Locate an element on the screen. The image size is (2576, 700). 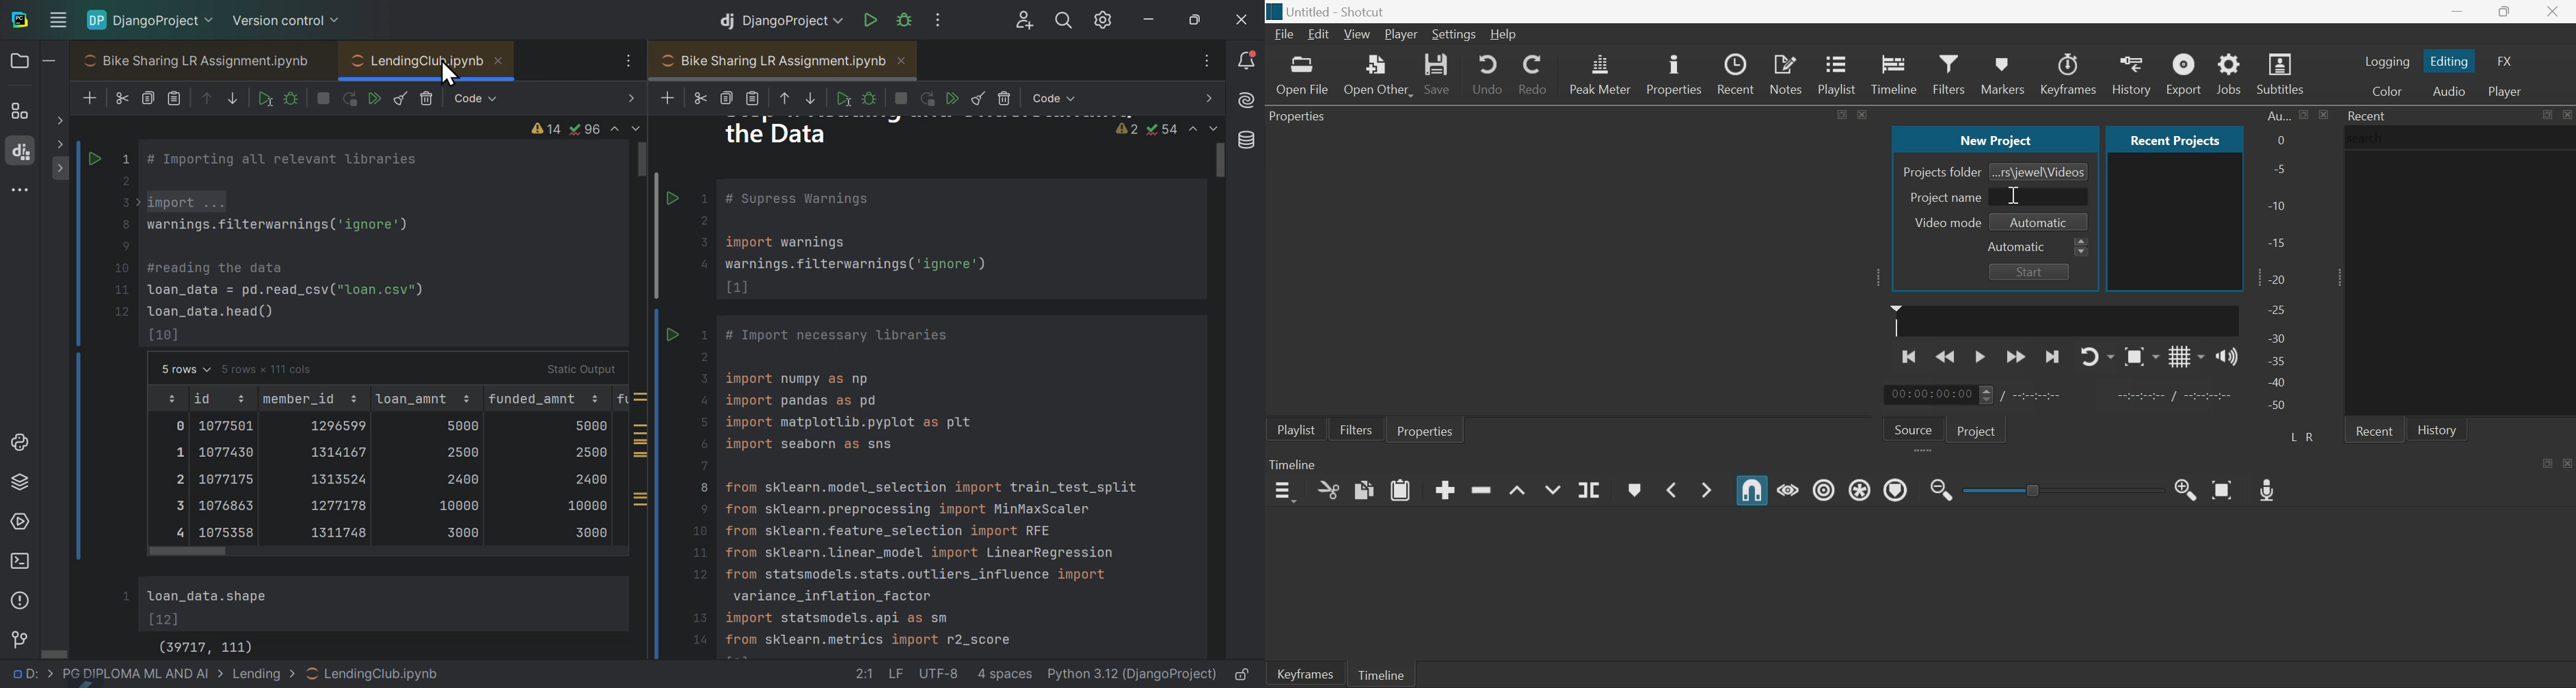
Switch to the Player only layout is located at coordinates (2507, 92).